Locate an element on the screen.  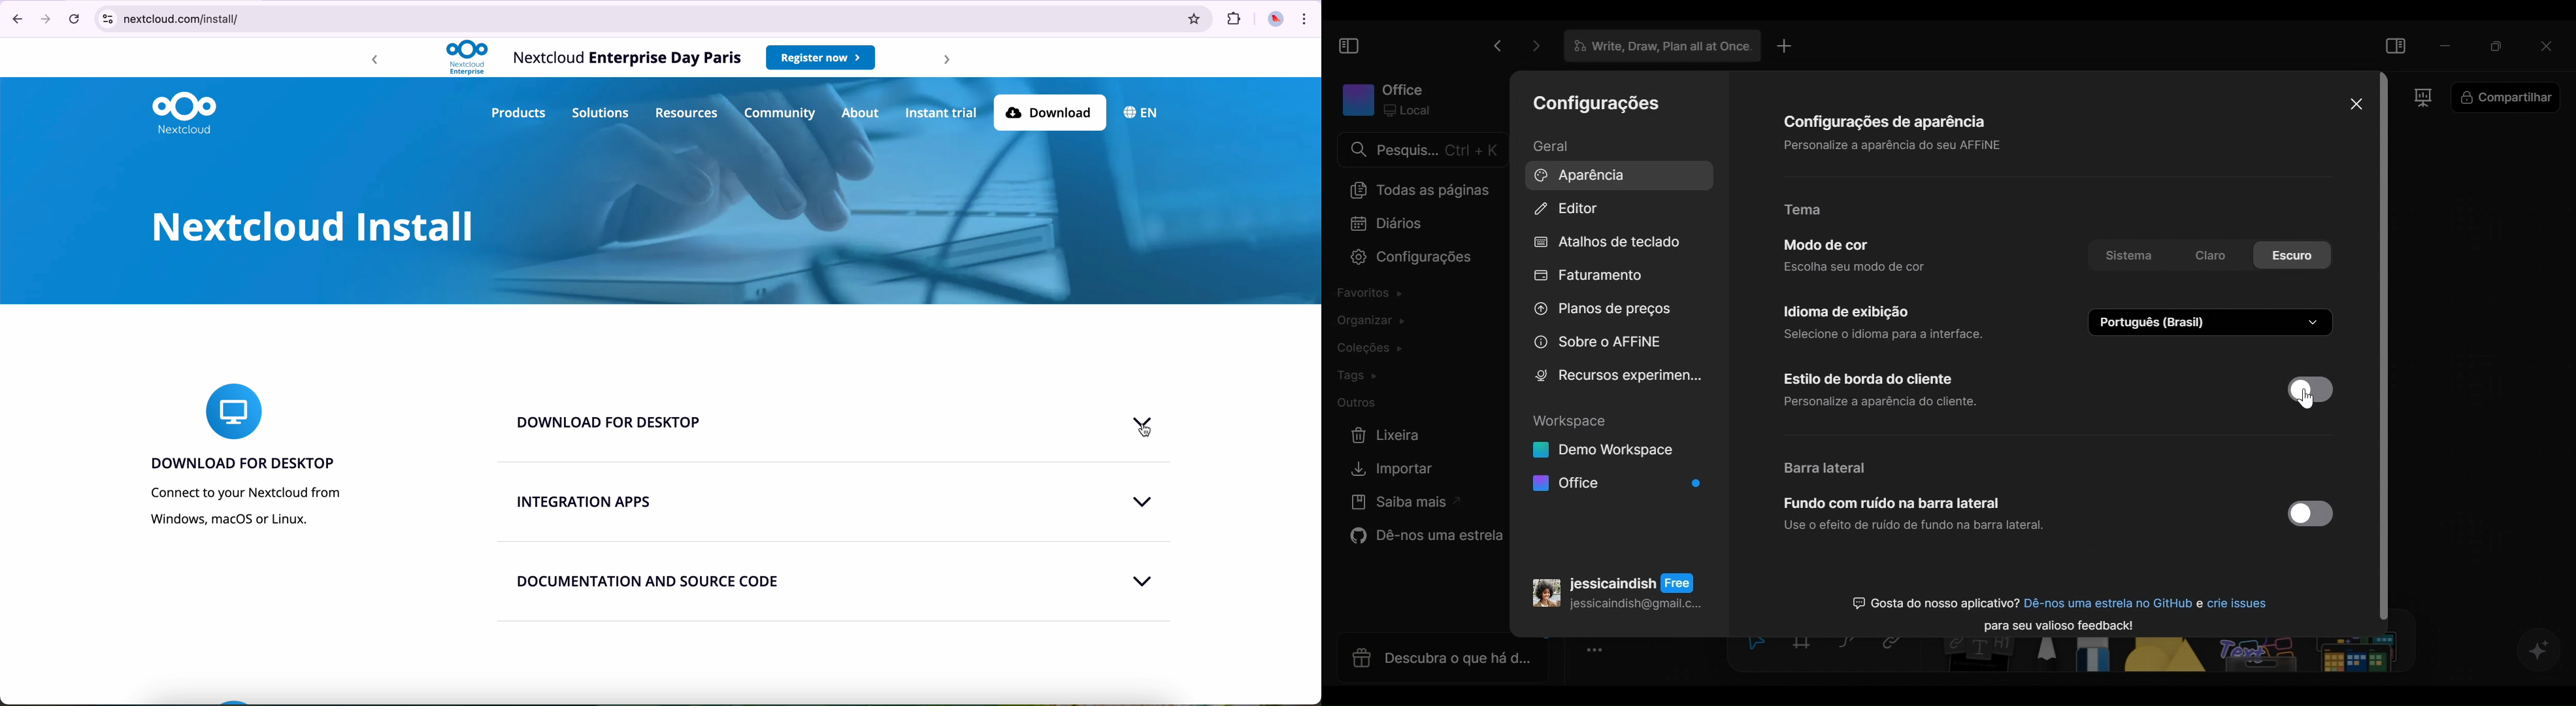
Click to go back is located at coordinates (1497, 46).